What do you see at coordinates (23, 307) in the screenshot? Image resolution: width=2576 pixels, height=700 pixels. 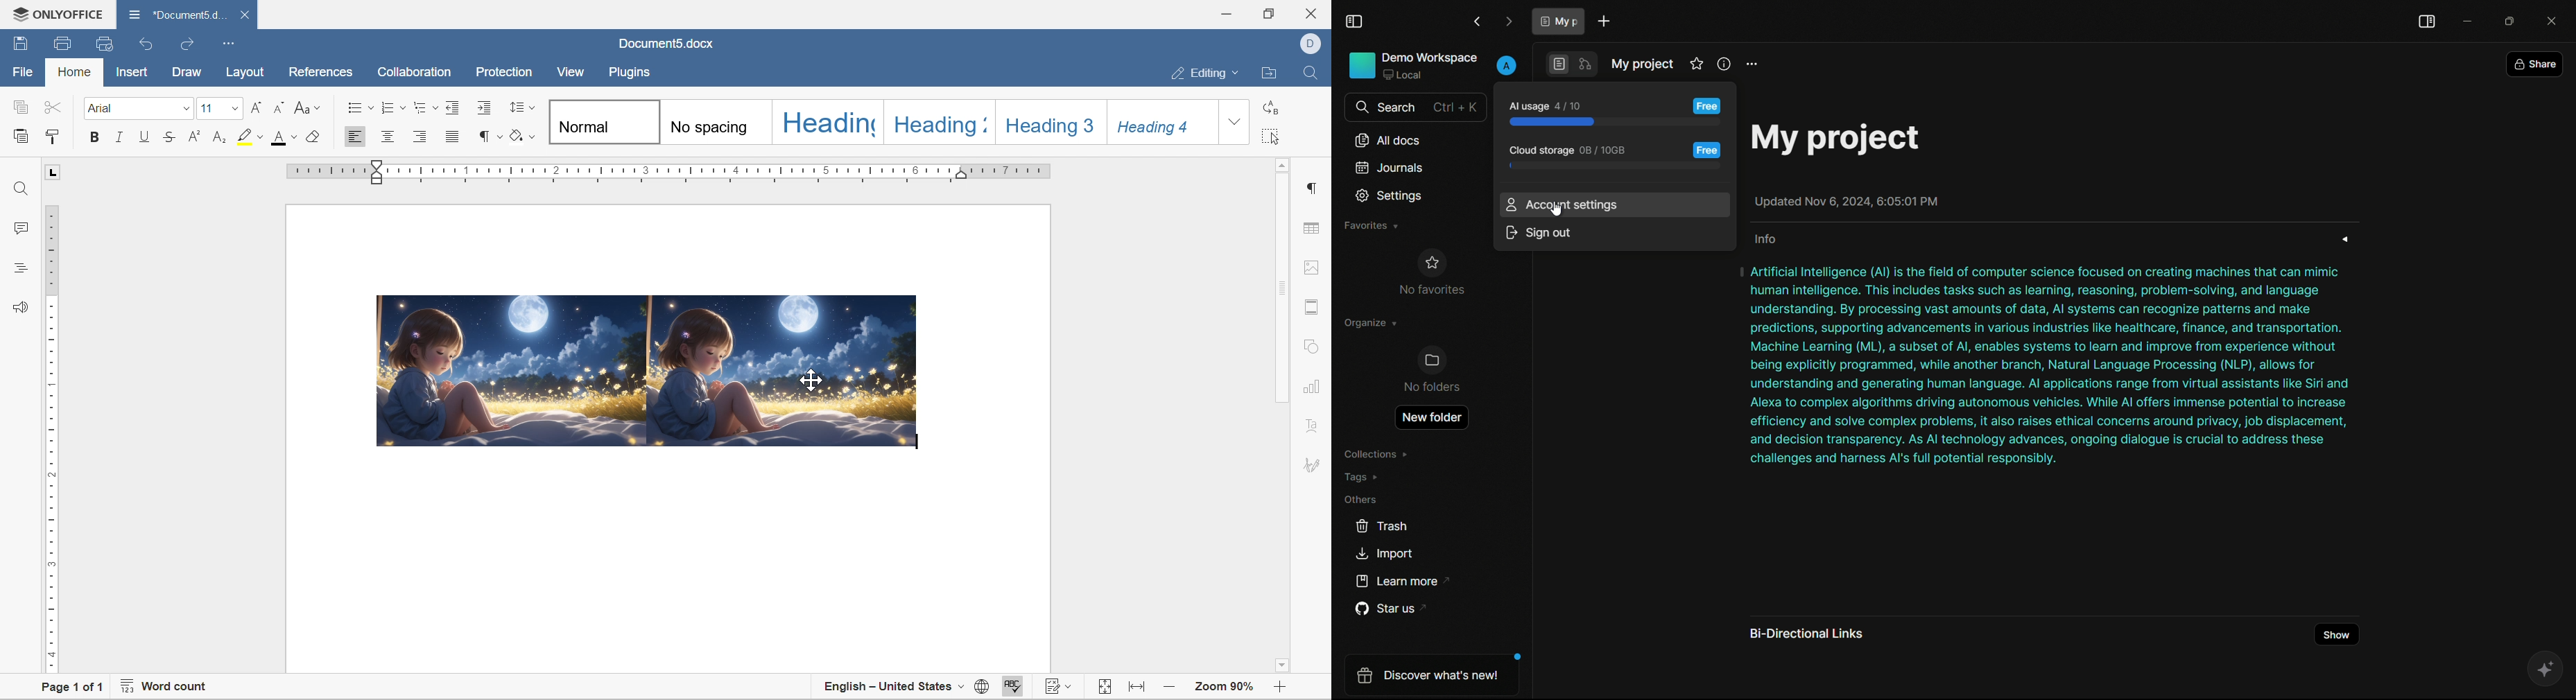 I see `feedback and support` at bounding box center [23, 307].